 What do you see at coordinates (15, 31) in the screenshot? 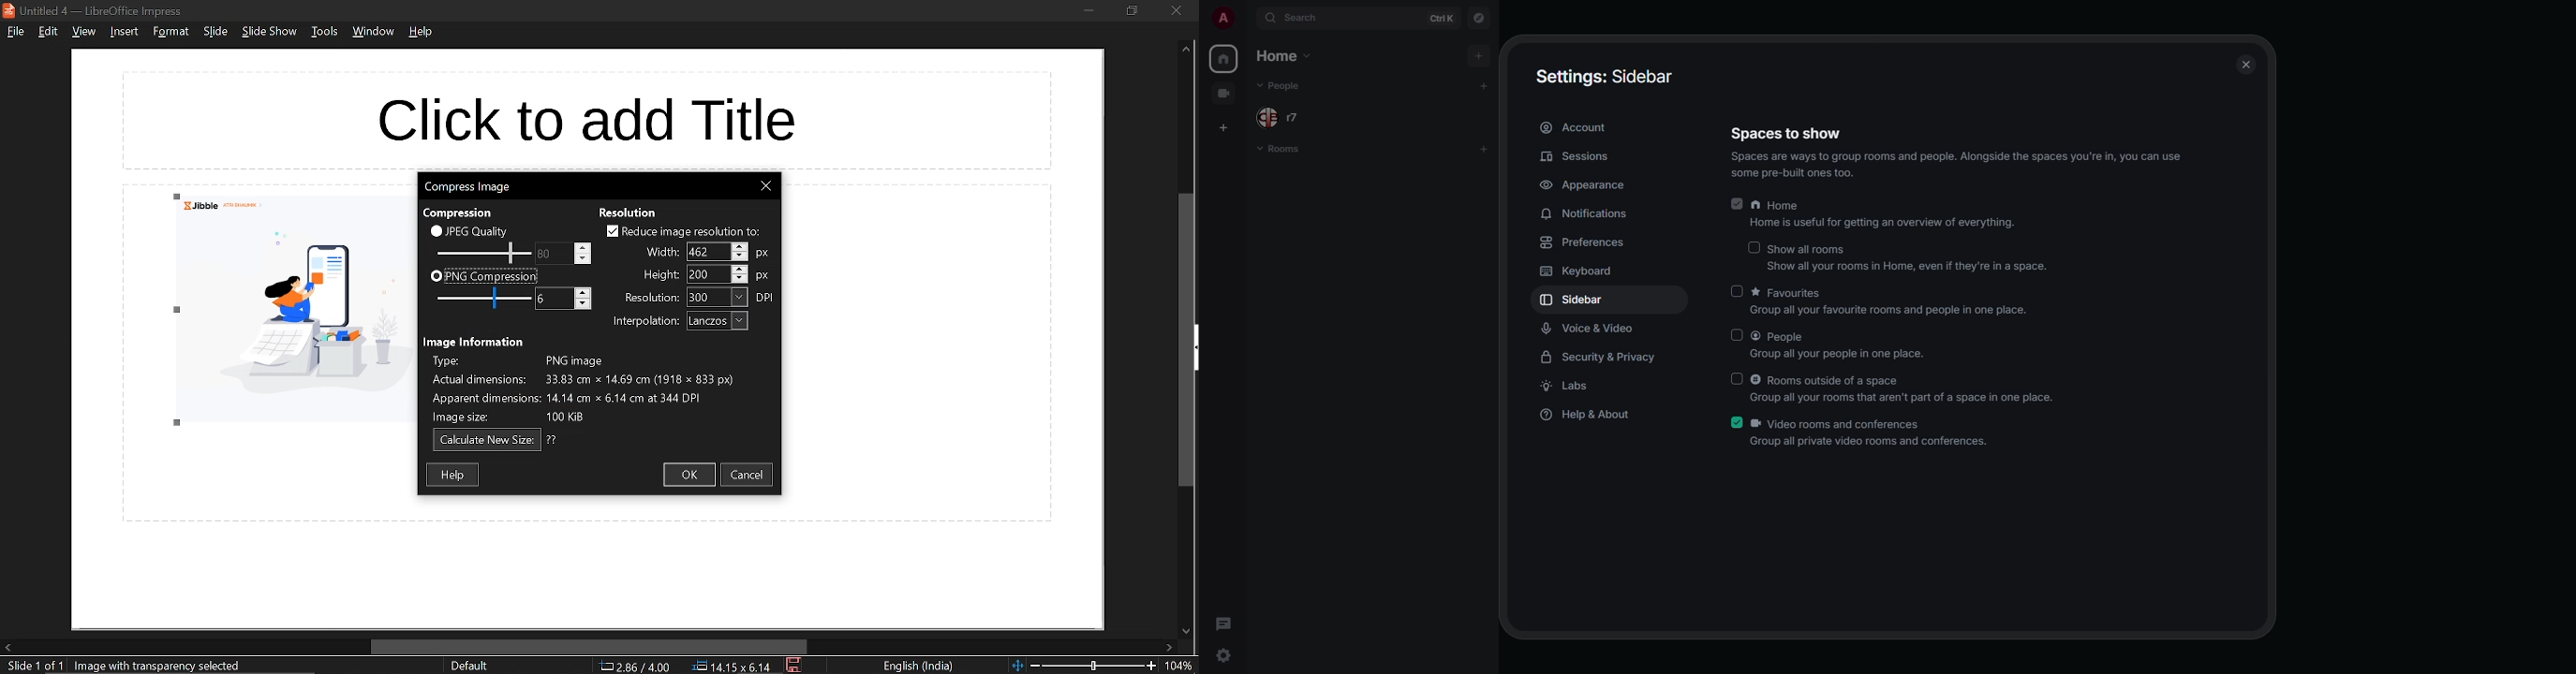
I see `file` at bounding box center [15, 31].